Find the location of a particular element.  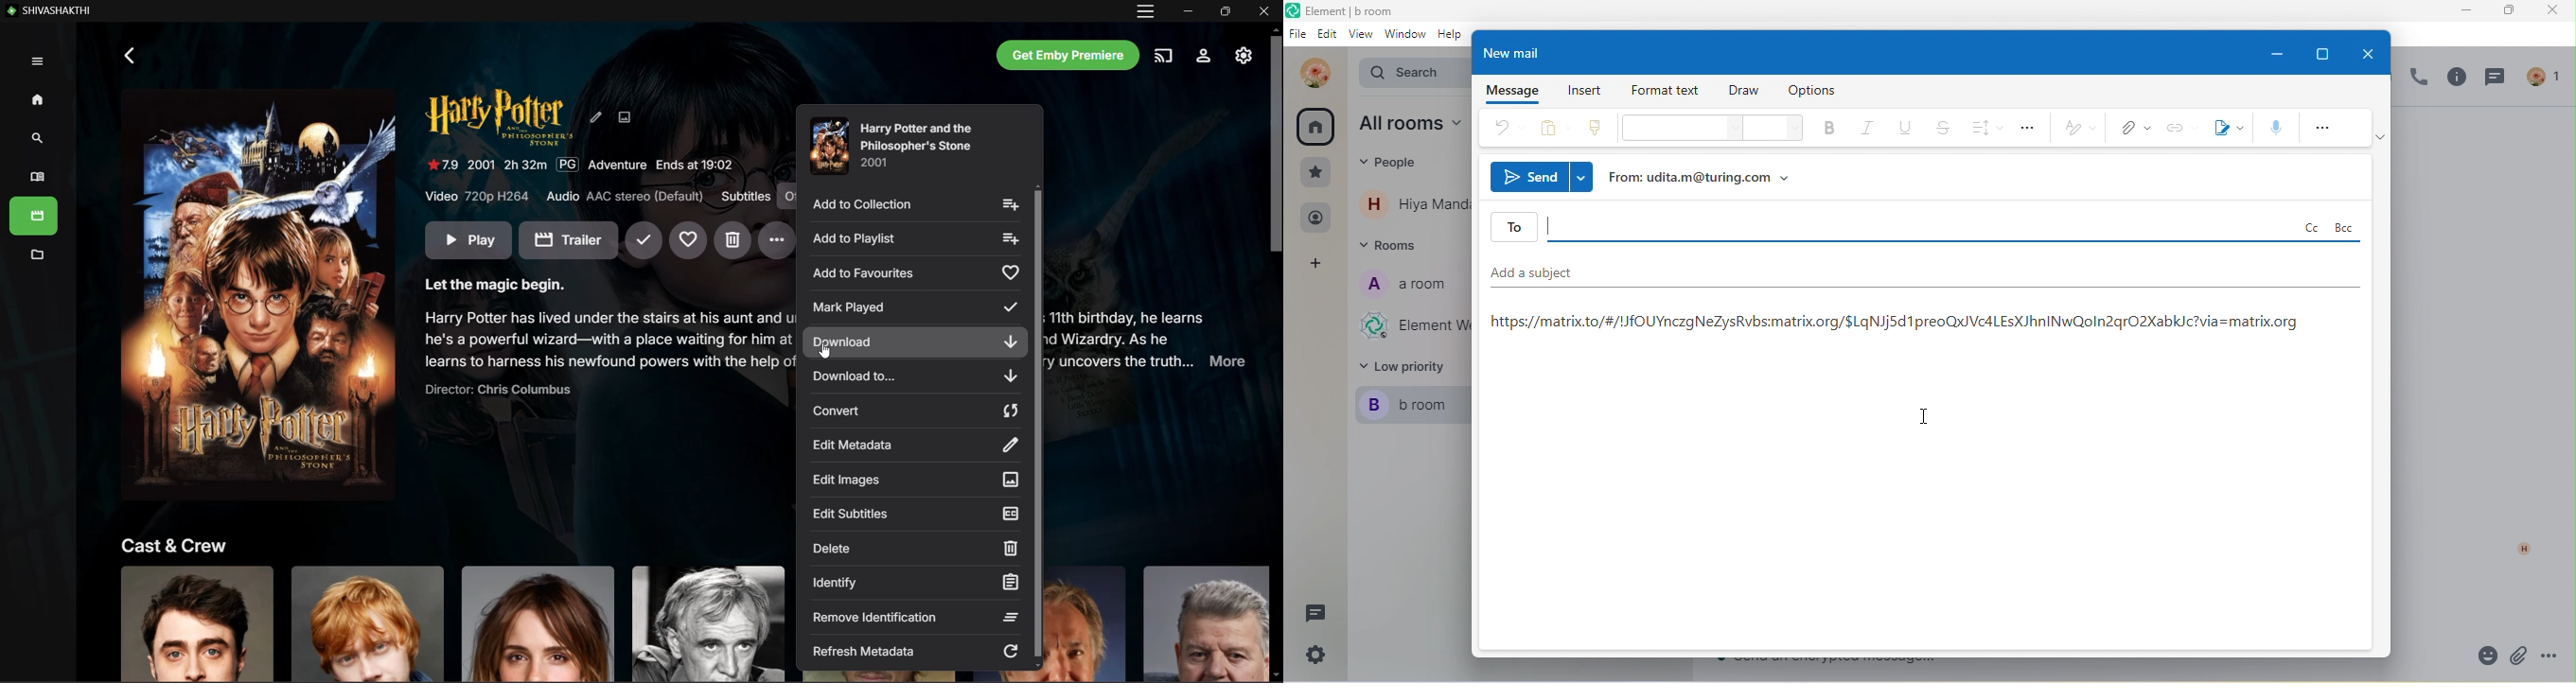

speech is located at coordinates (2273, 128).